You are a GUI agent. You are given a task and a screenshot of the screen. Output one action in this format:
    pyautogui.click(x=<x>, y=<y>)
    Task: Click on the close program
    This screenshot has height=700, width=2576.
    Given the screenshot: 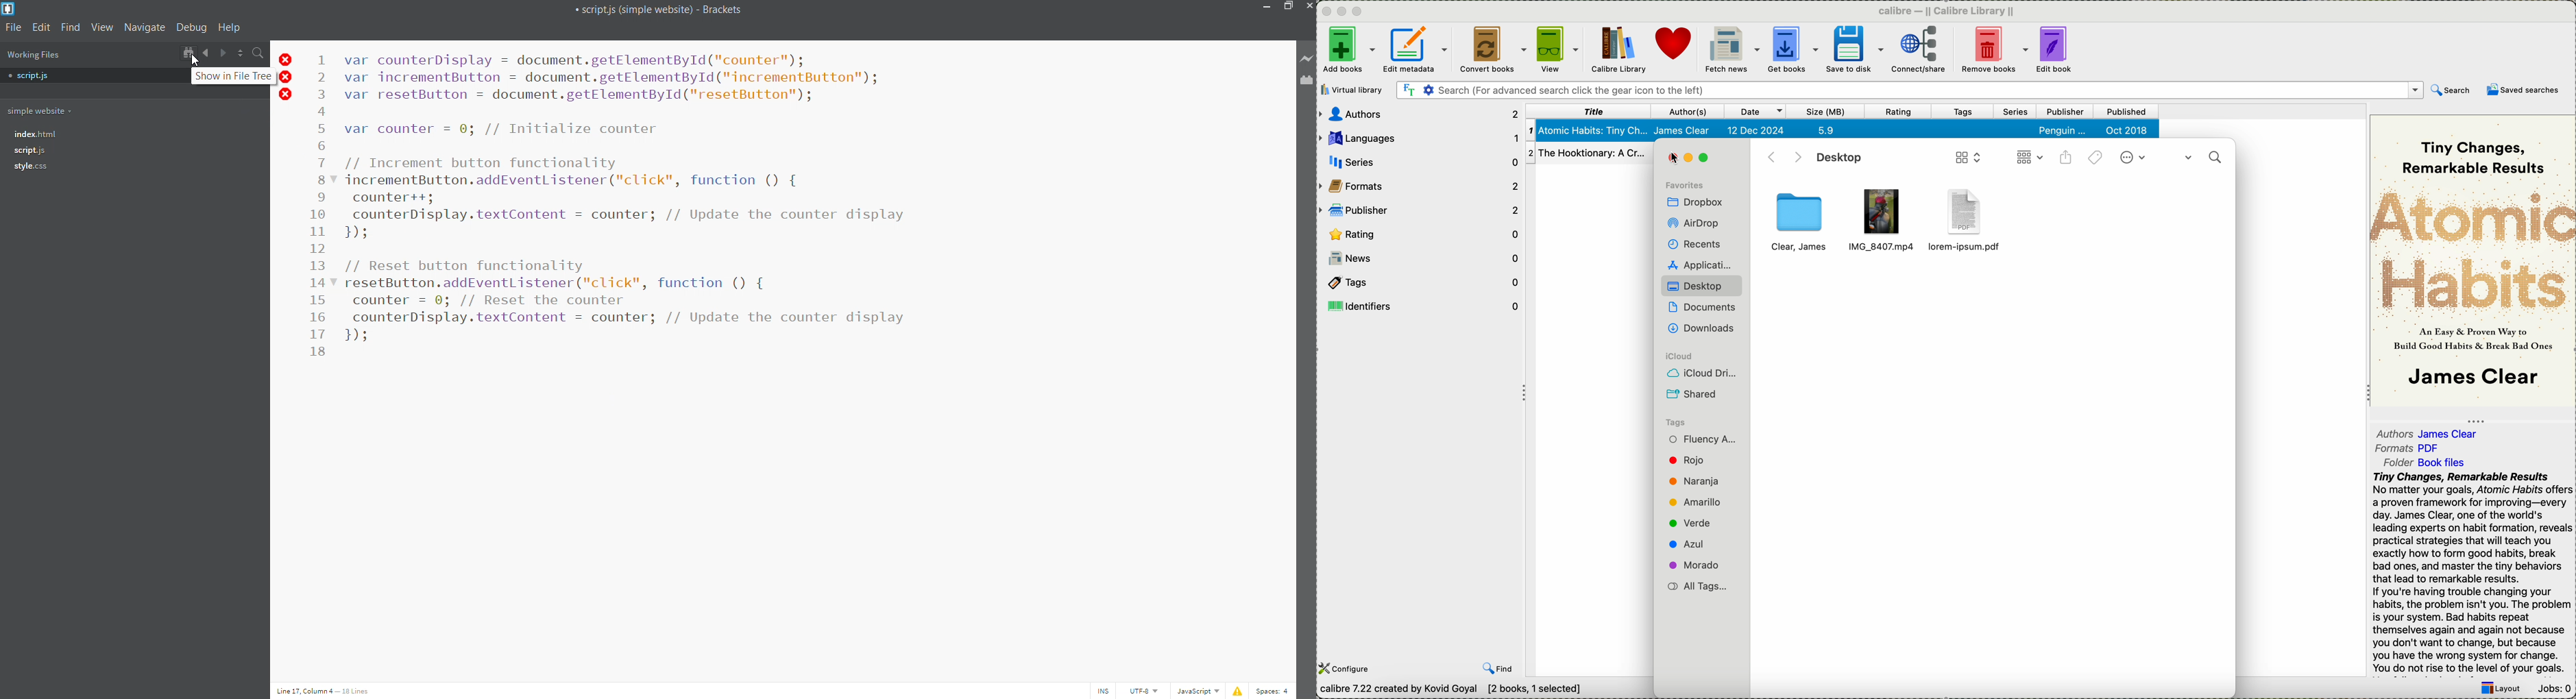 What is the action you would take?
    pyautogui.click(x=1324, y=10)
    